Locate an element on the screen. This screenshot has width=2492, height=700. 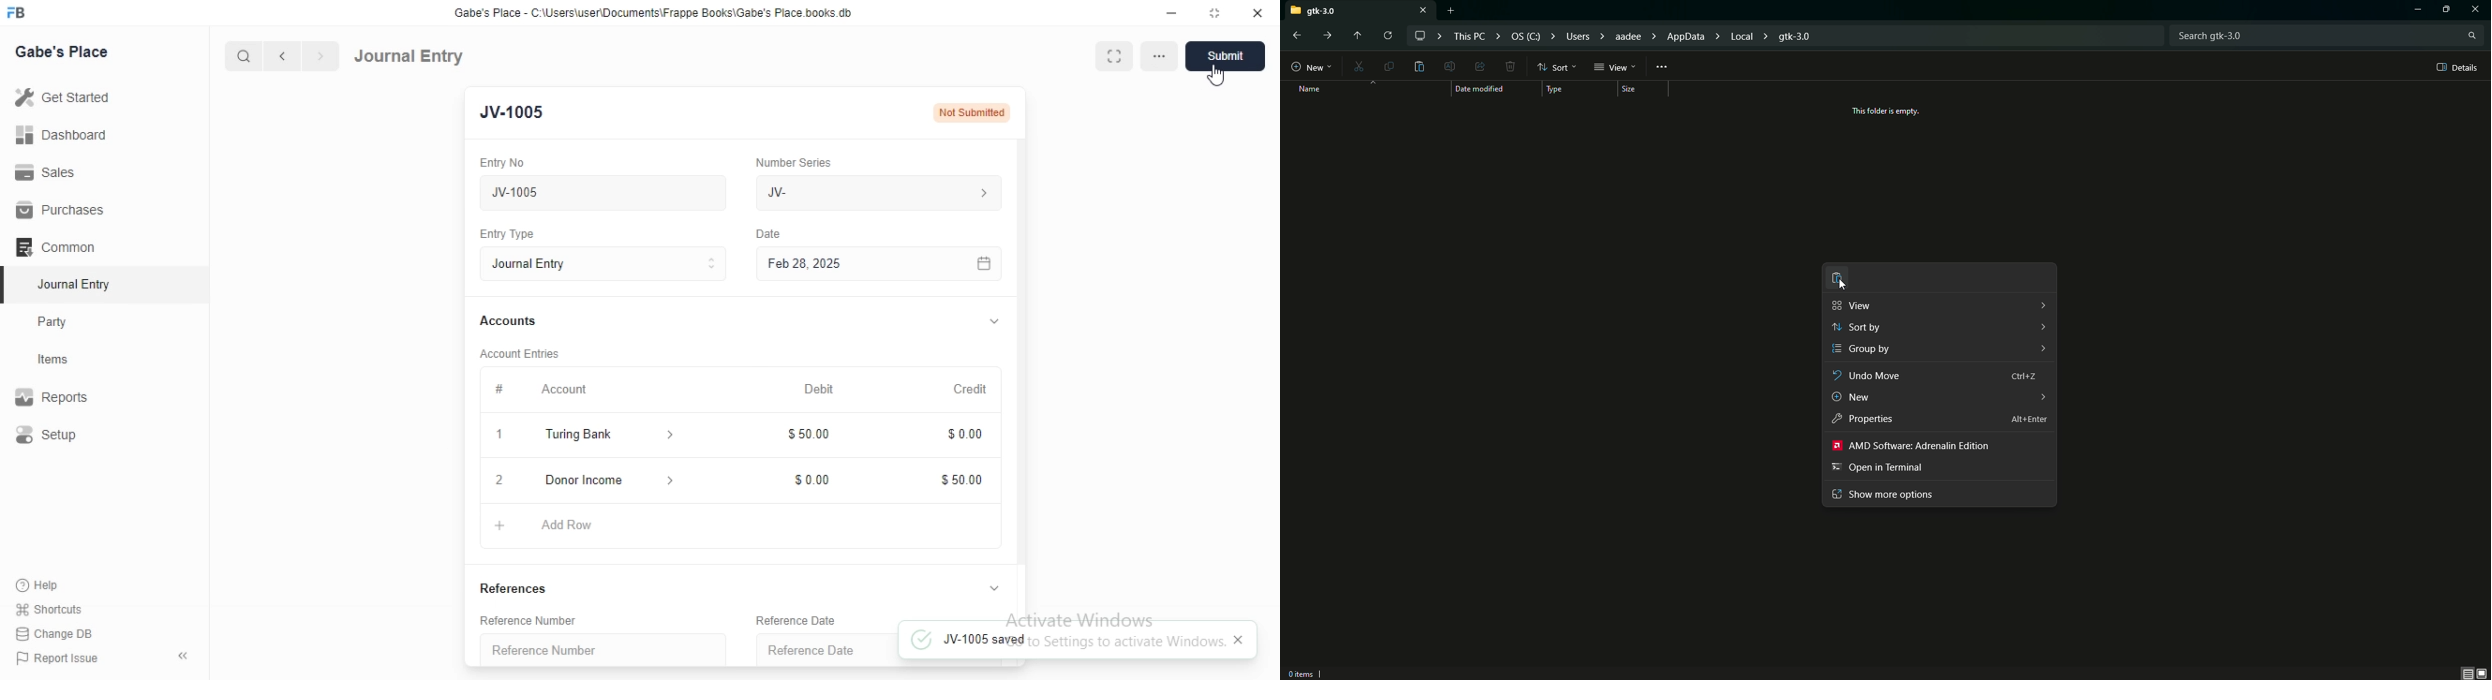
calender is located at coordinates (984, 263).